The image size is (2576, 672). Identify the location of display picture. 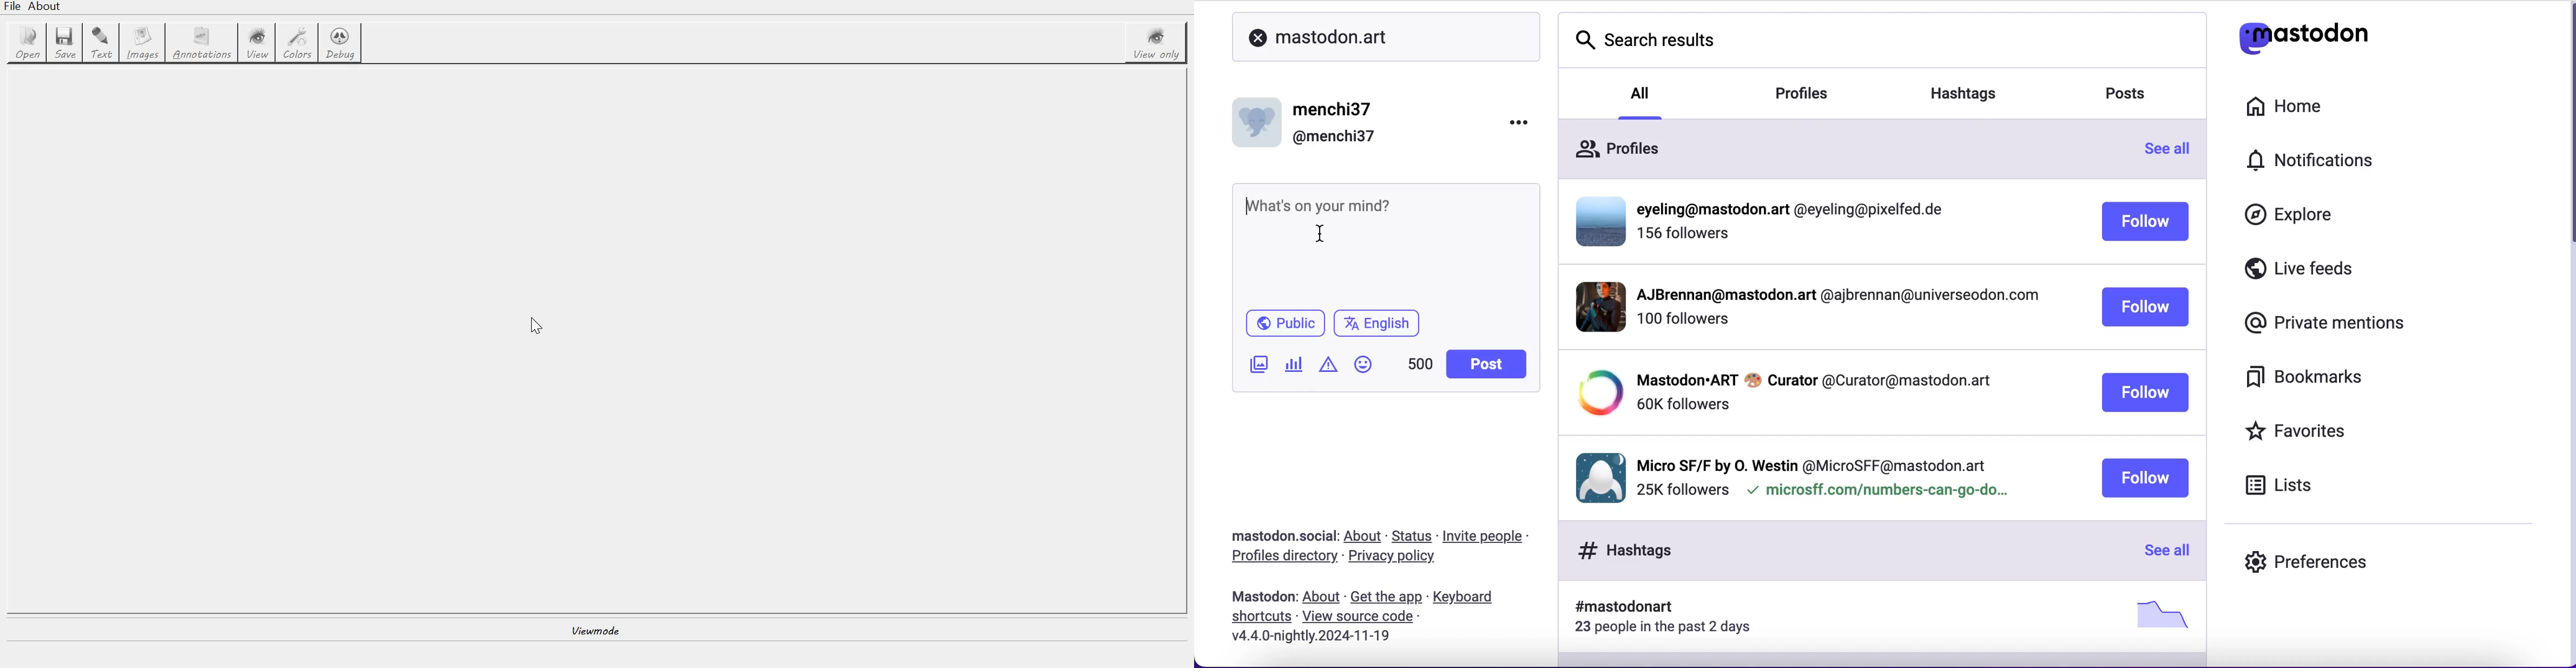
(1592, 306).